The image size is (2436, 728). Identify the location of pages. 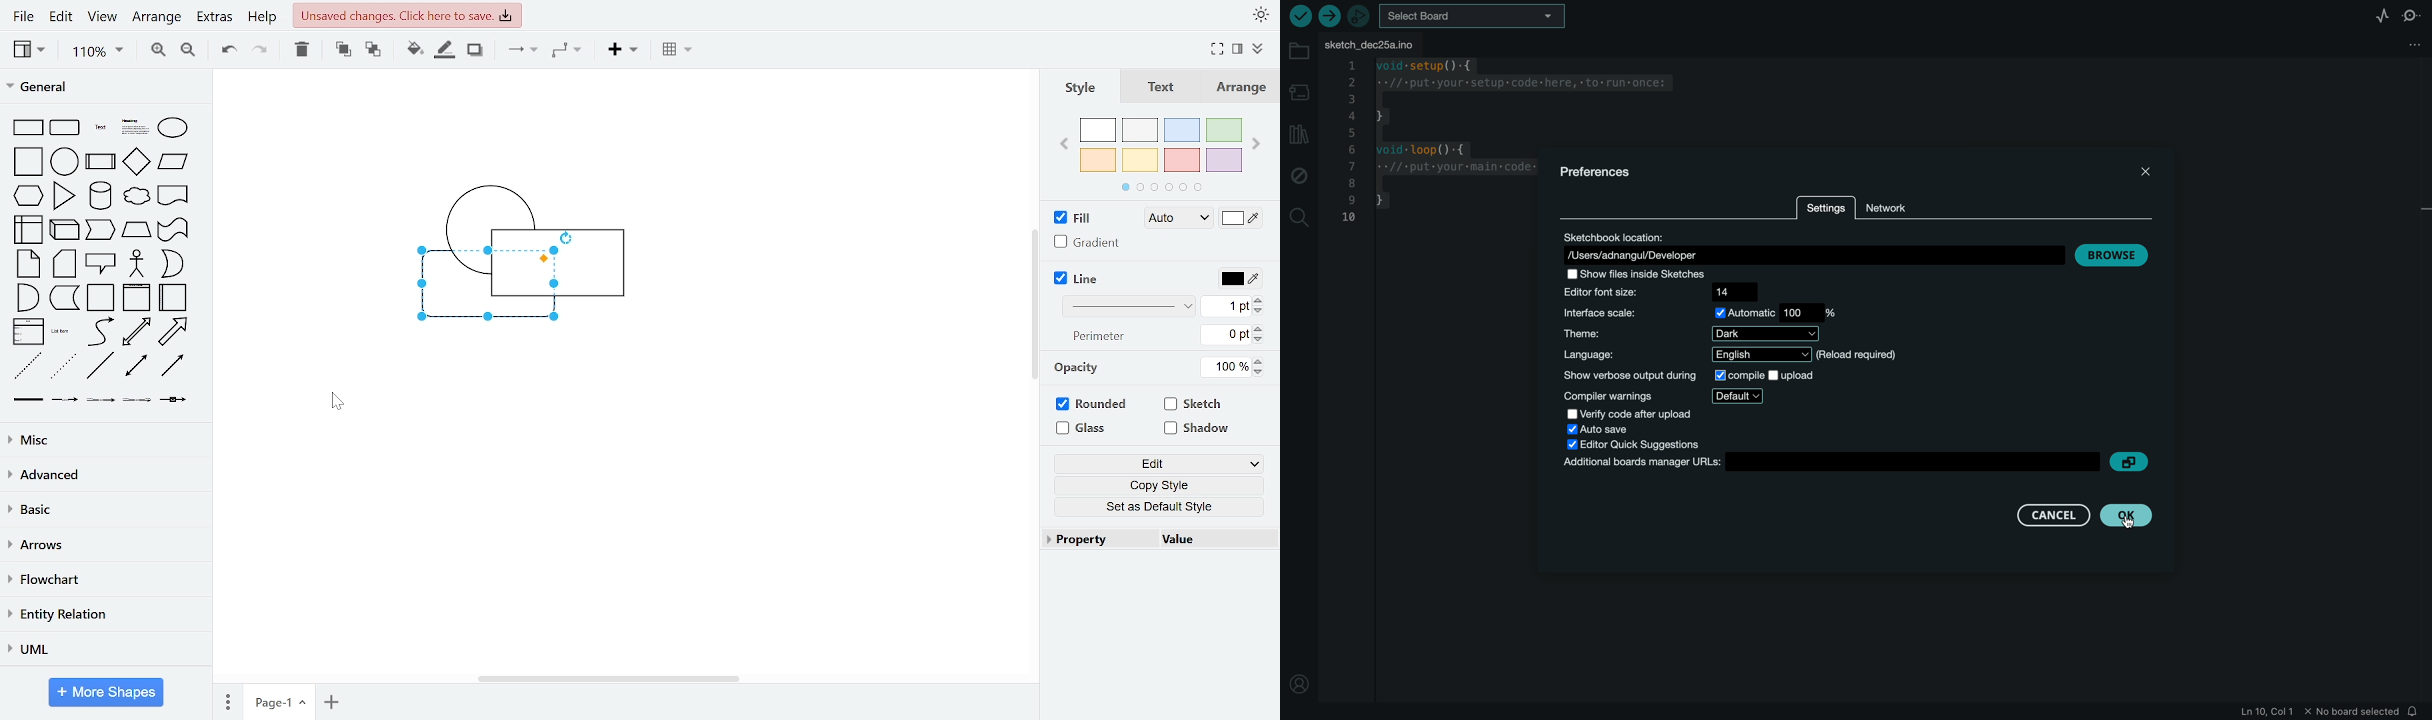
(226, 699).